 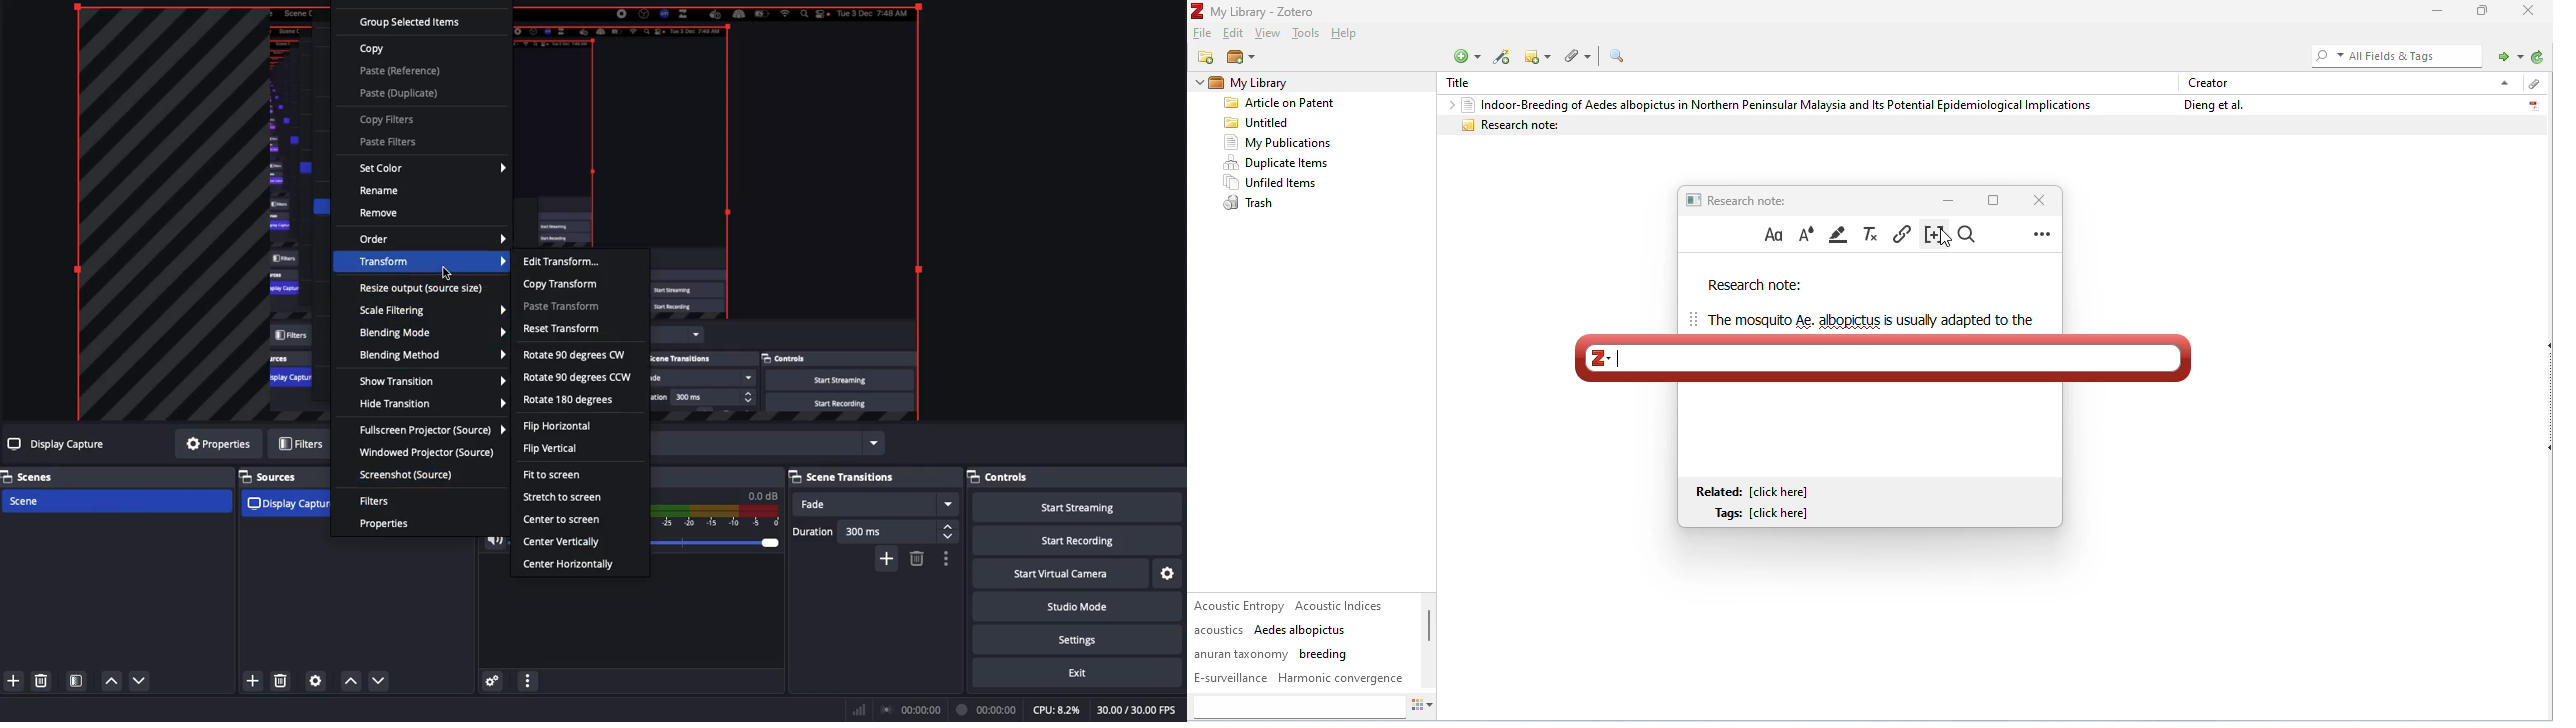 What do you see at coordinates (433, 430) in the screenshot?
I see `Full screen projector` at bounding box center [433, 430].